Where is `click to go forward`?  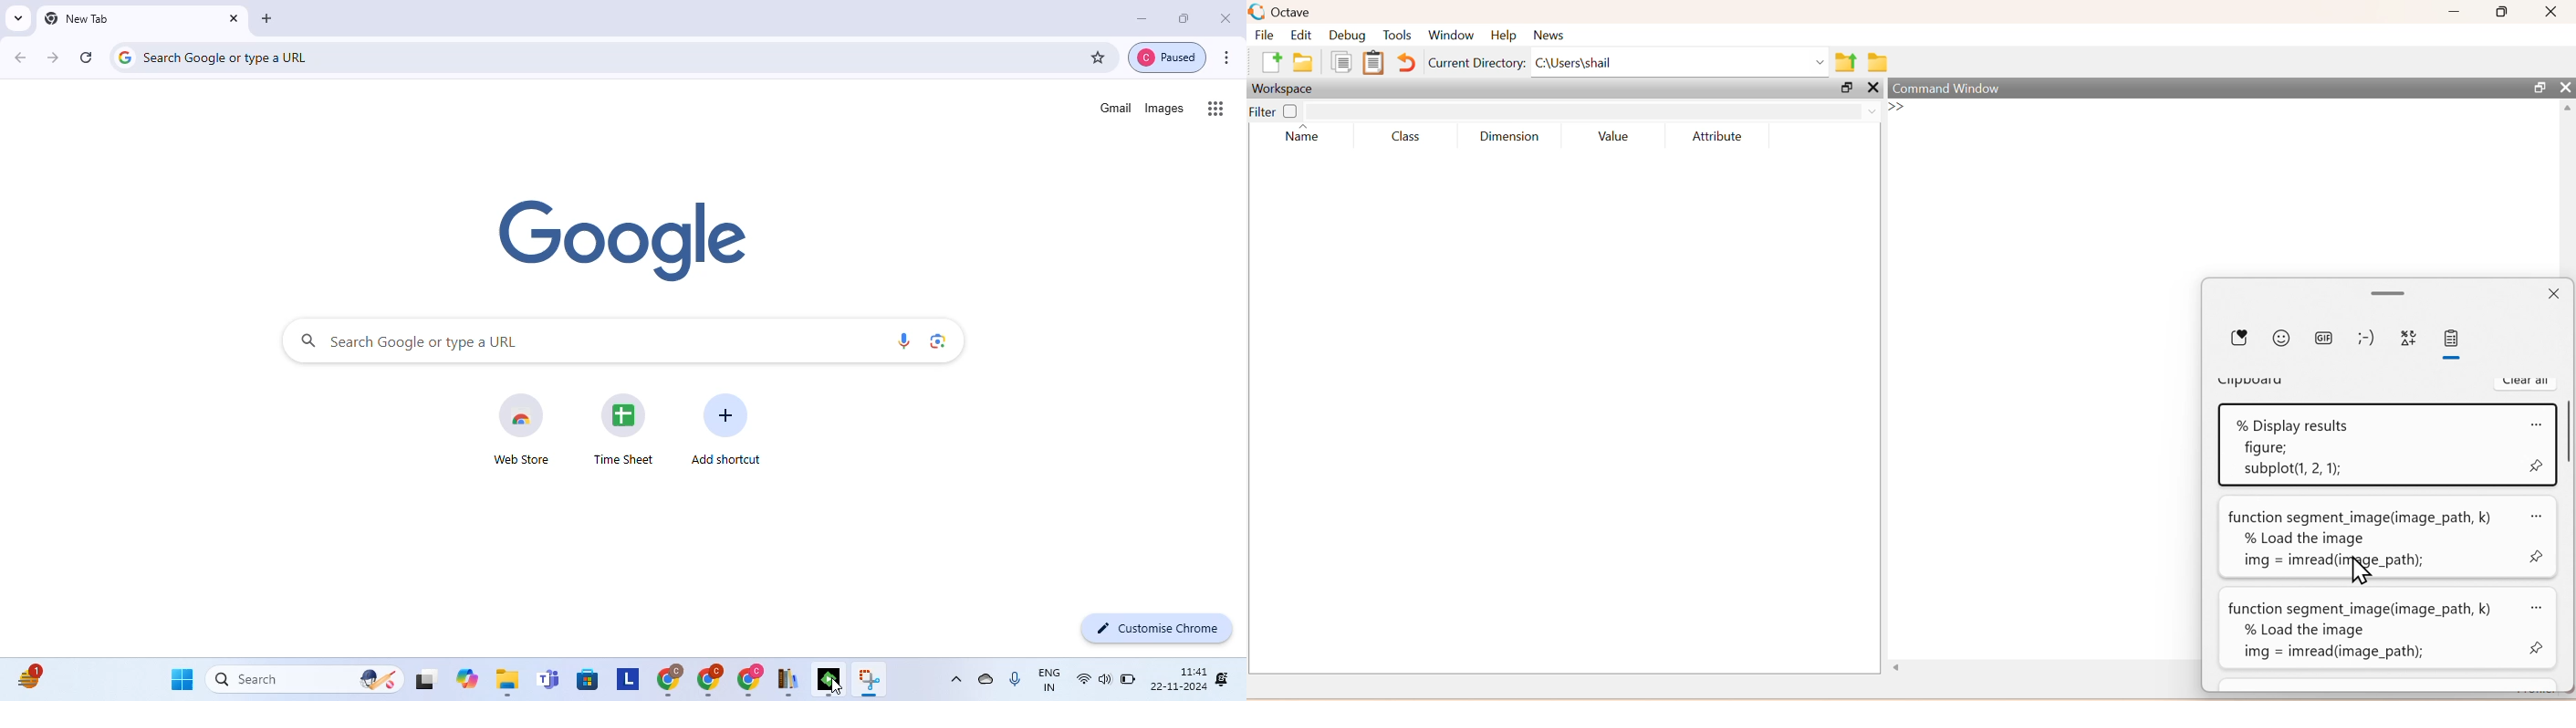 click to go forward is located at coordinates (52, 58).